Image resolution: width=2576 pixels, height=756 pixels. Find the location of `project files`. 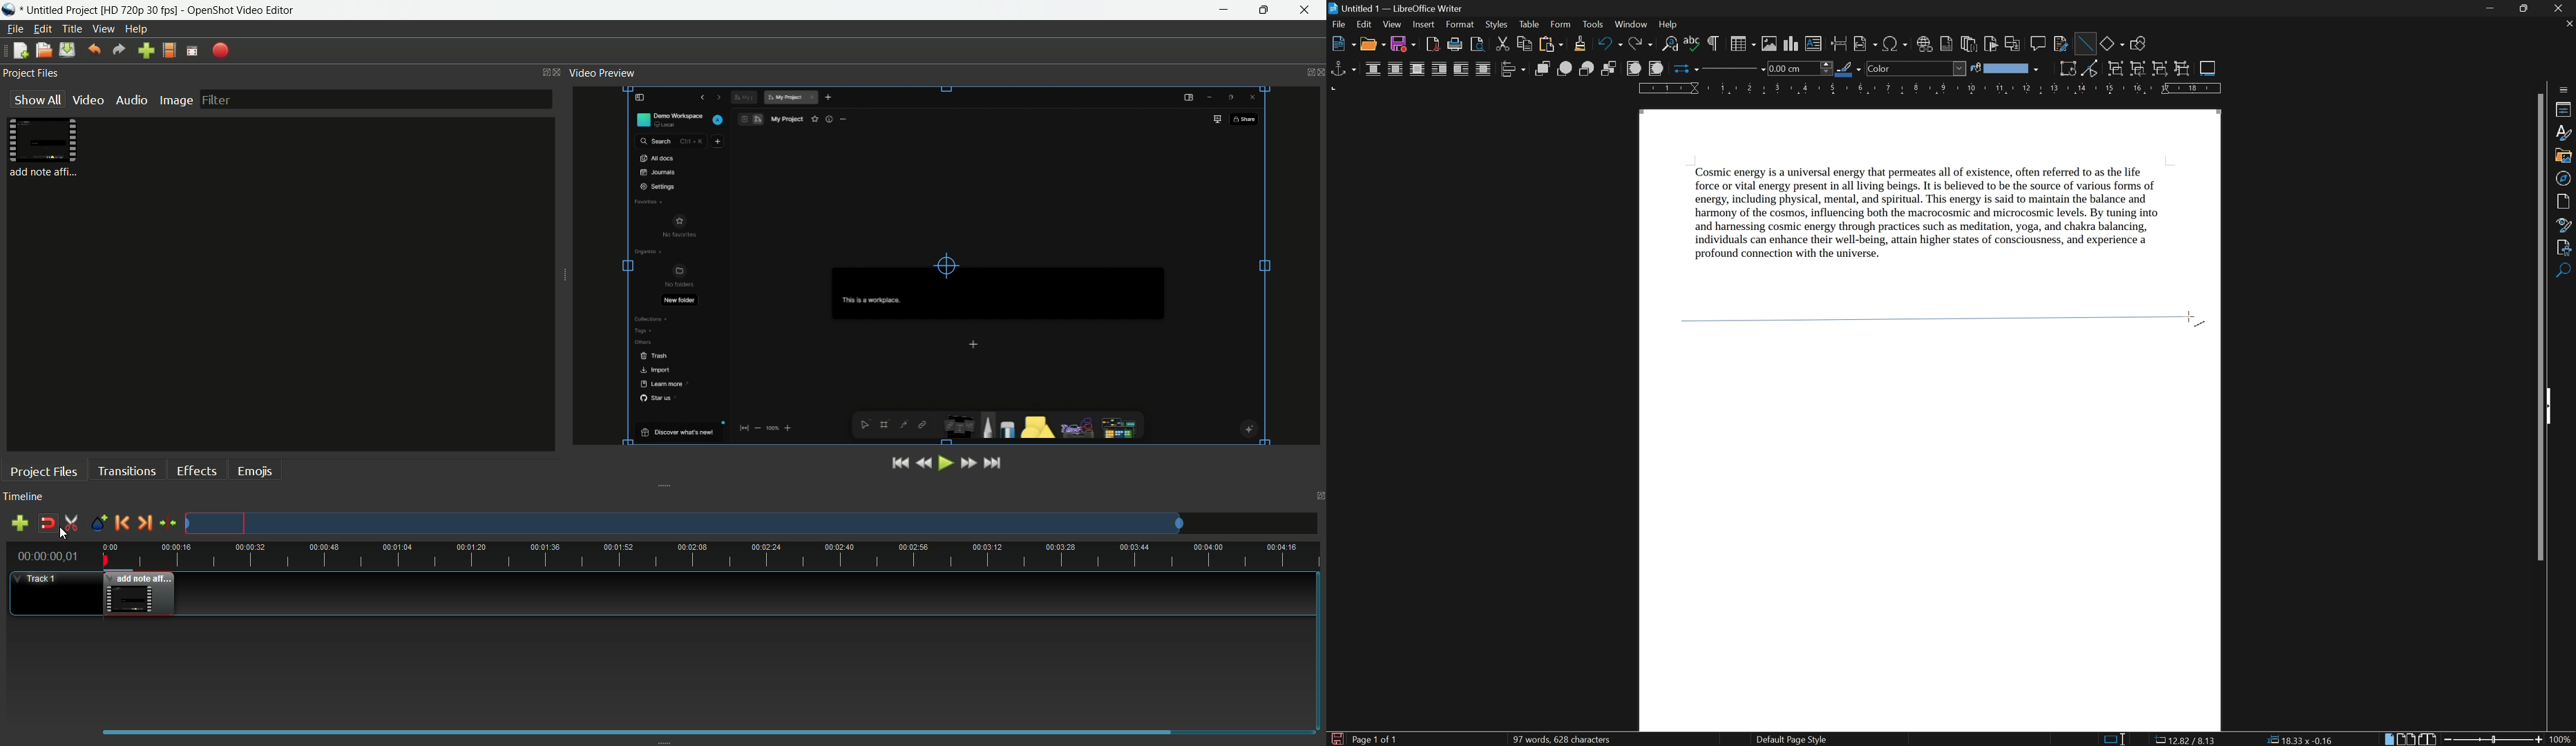

project files is located at coordinates (44, 472).